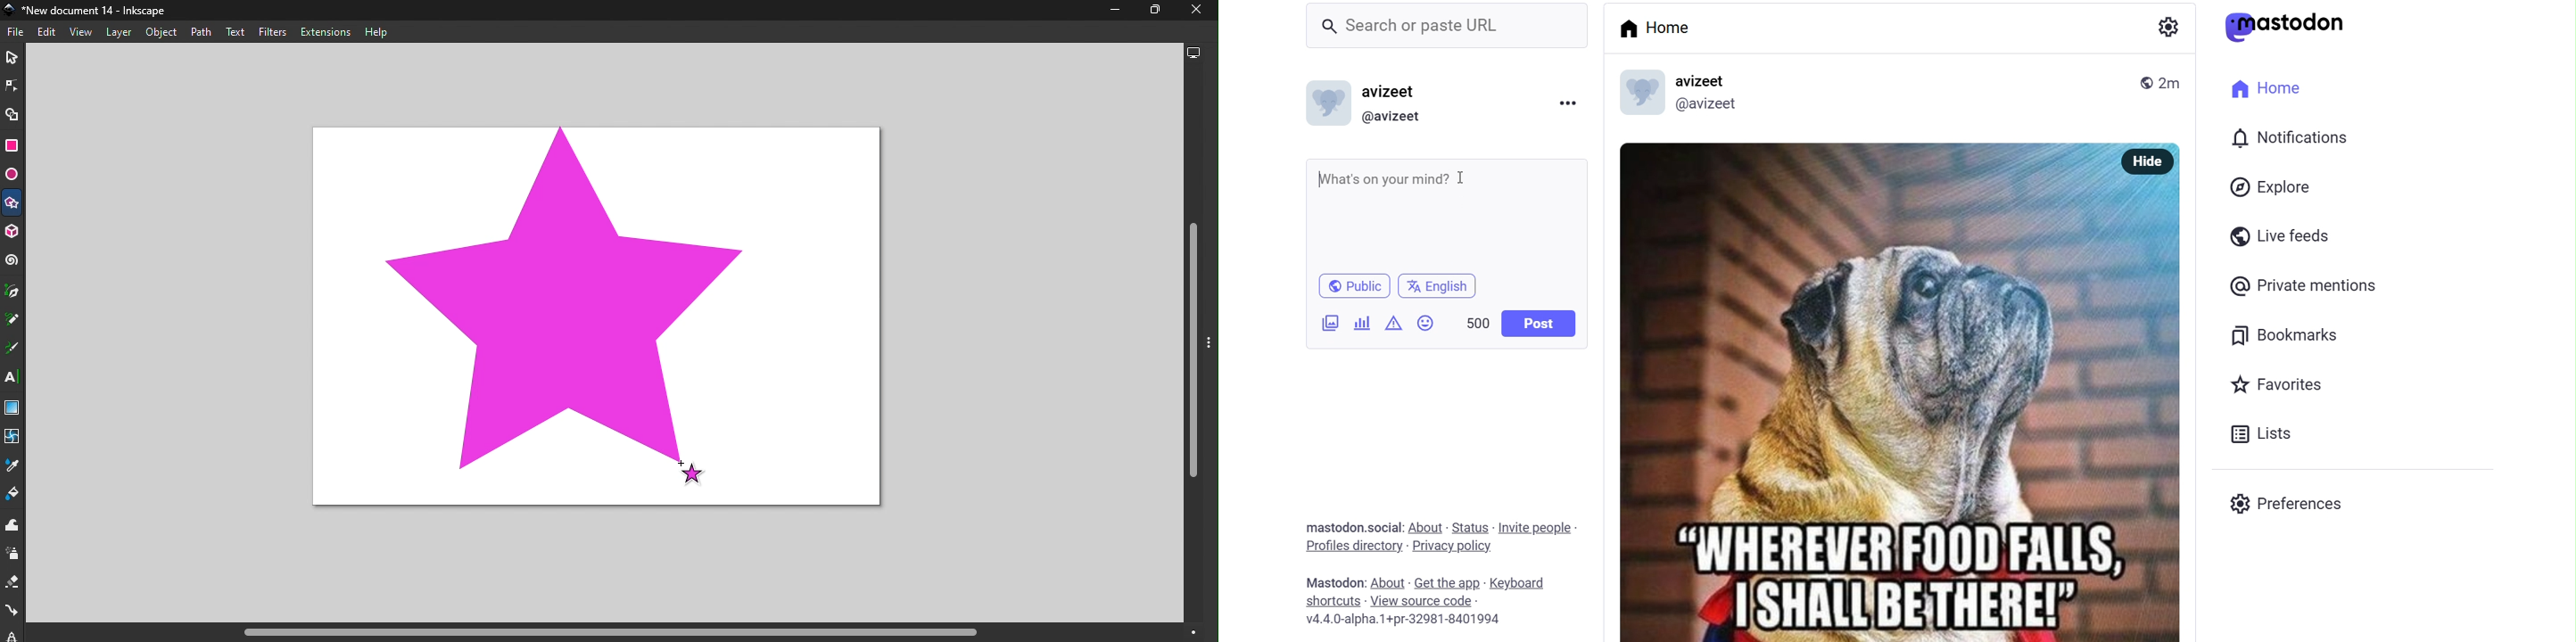  What do you see at coordinates (1904, 413) in the screenshot?
I see `meme photo` at bounding box center [1904, 413].